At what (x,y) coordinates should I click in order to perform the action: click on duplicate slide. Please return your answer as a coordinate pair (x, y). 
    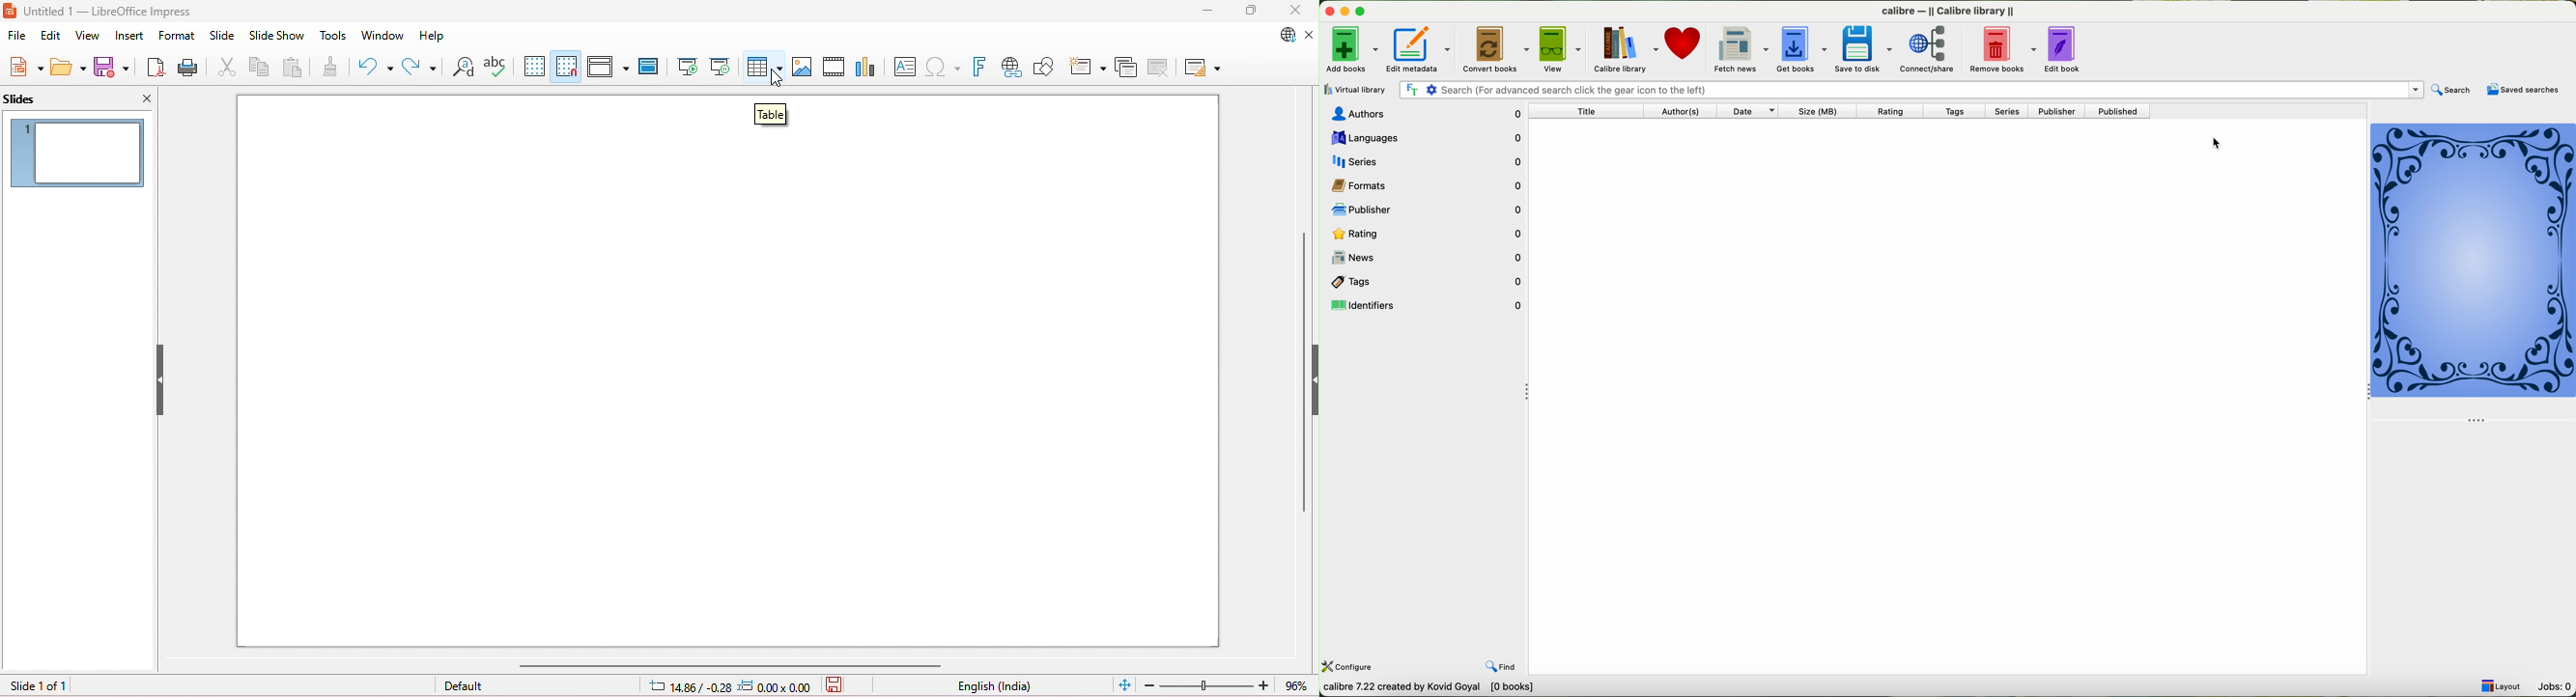
    Looking at the image, I should click on (1128, 67).